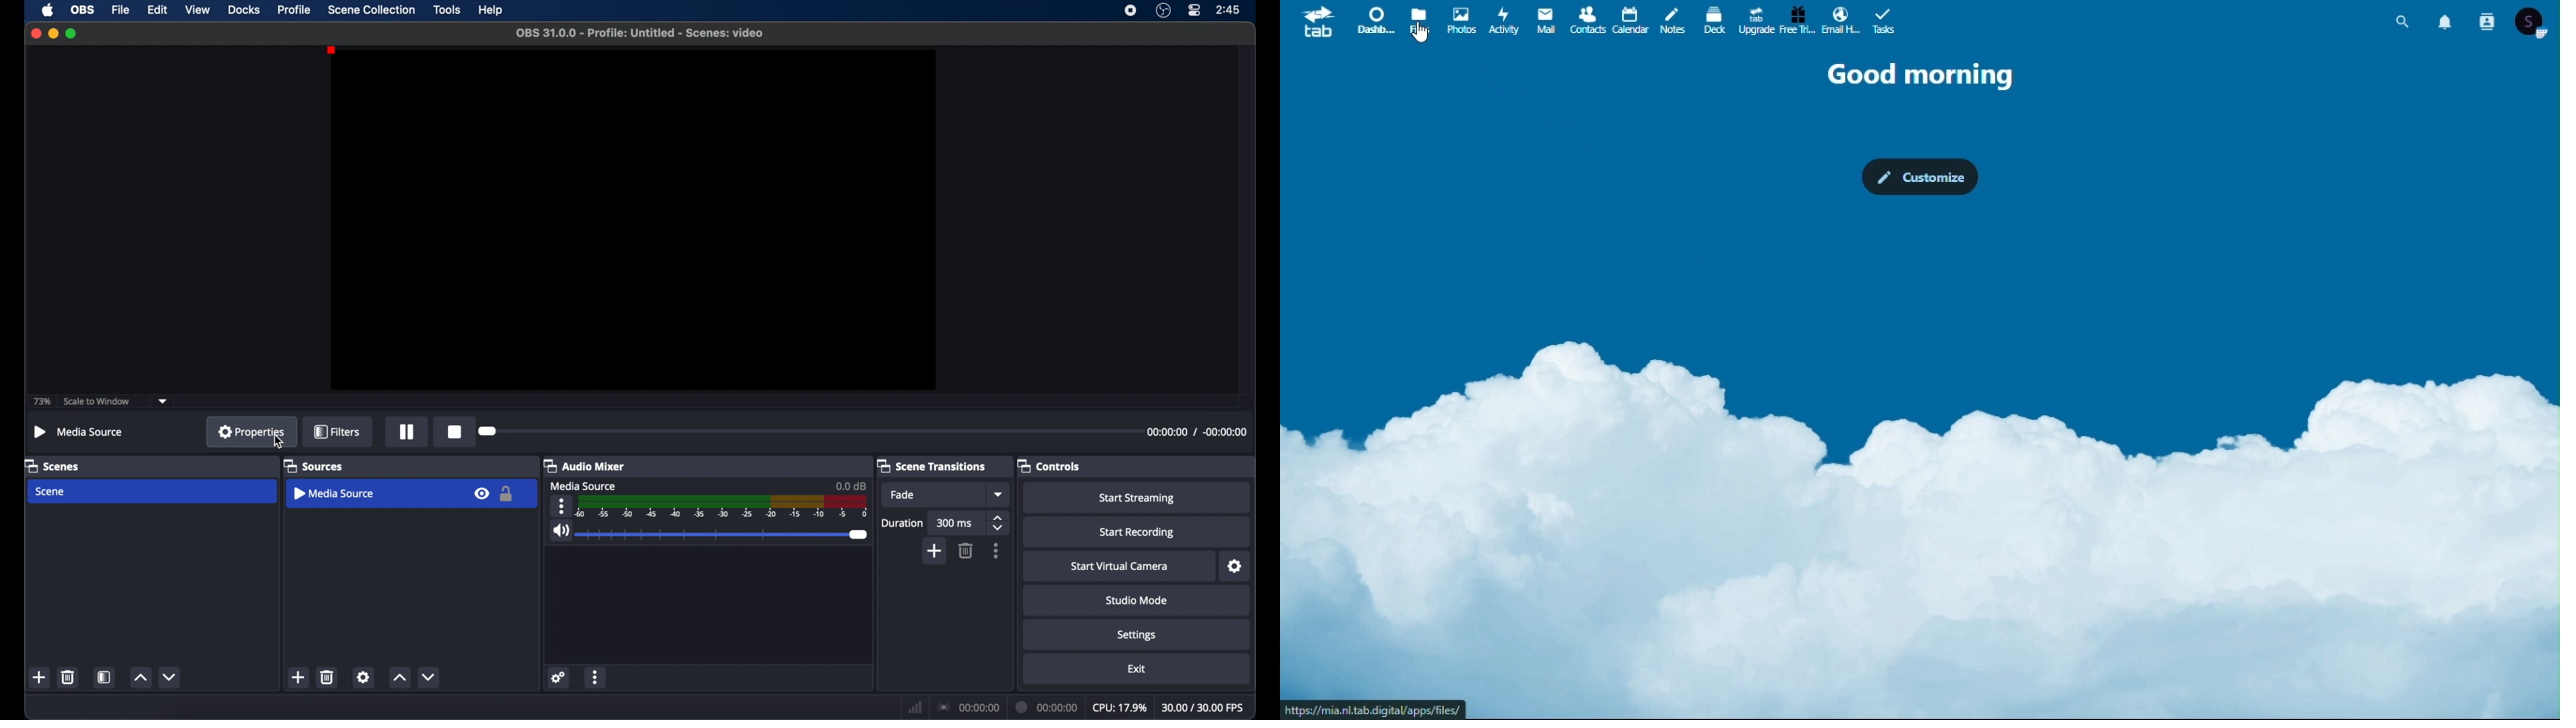  What do you see at coordinates (595, 678) in the screenshot?
I see `moreoptions` at bounding box center [595, 678].